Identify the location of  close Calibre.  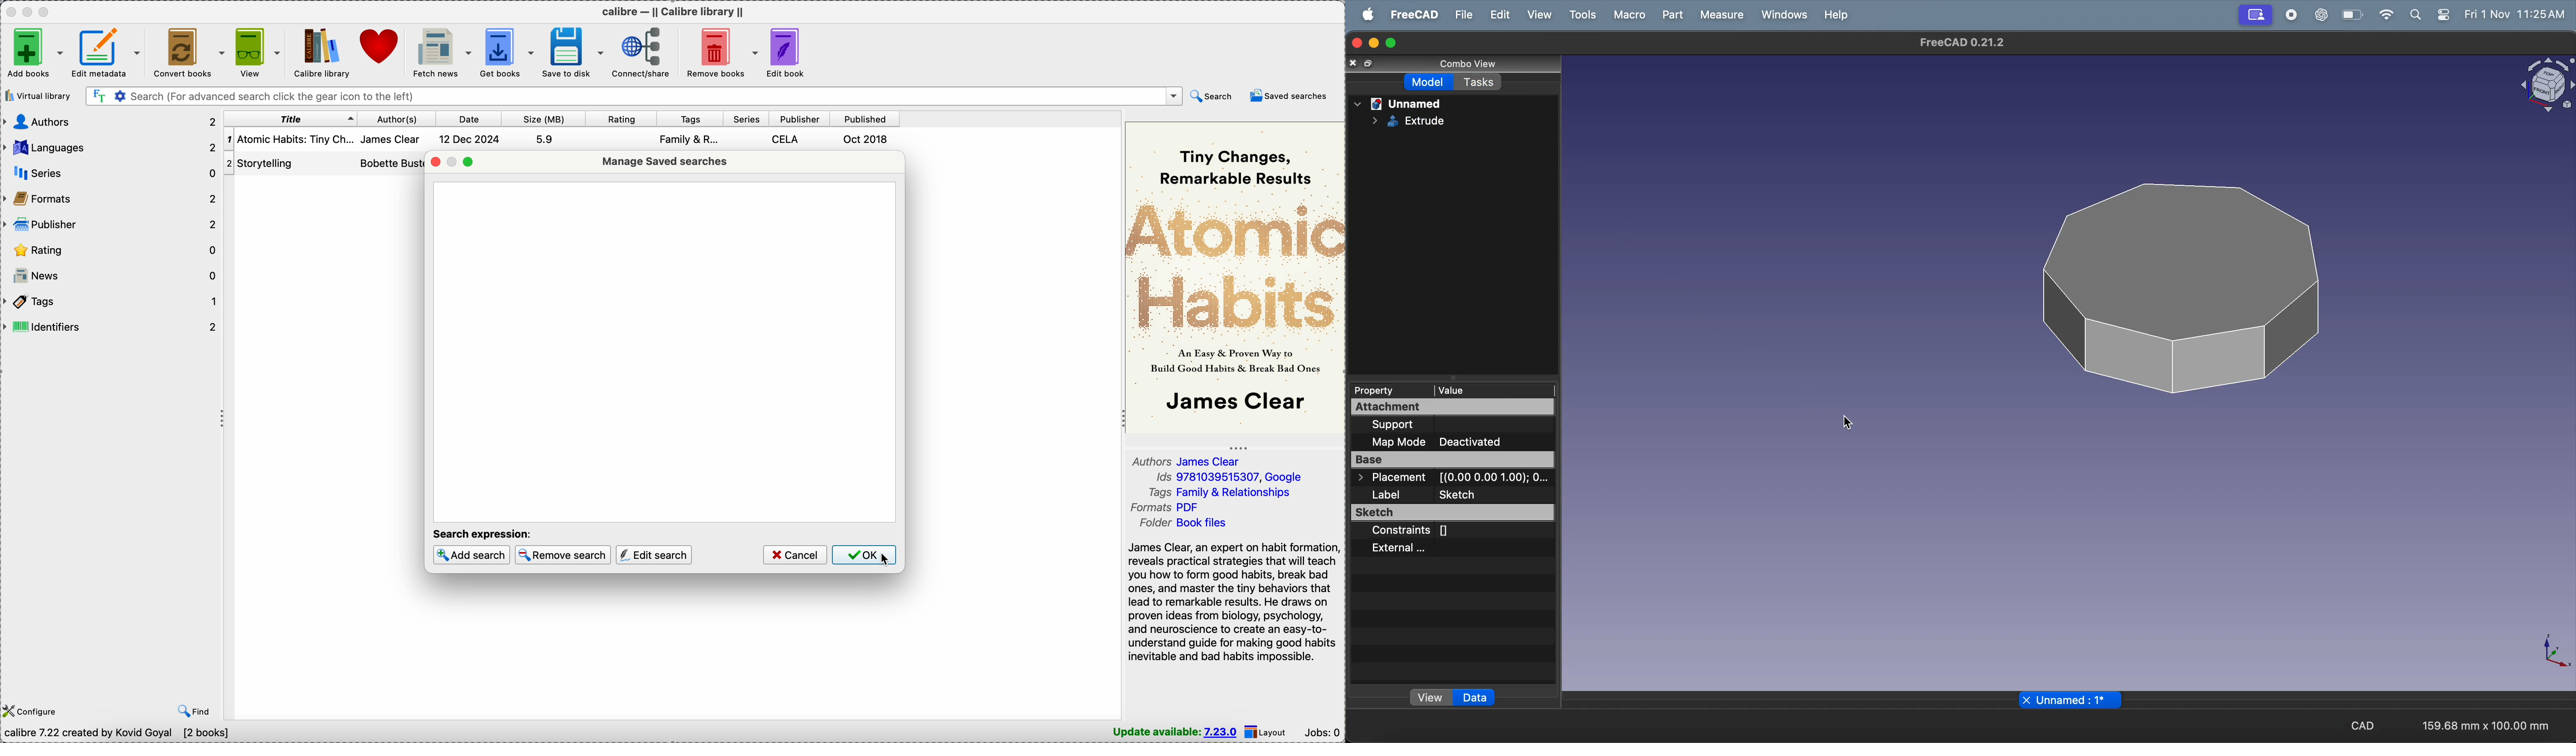
(10, 12).